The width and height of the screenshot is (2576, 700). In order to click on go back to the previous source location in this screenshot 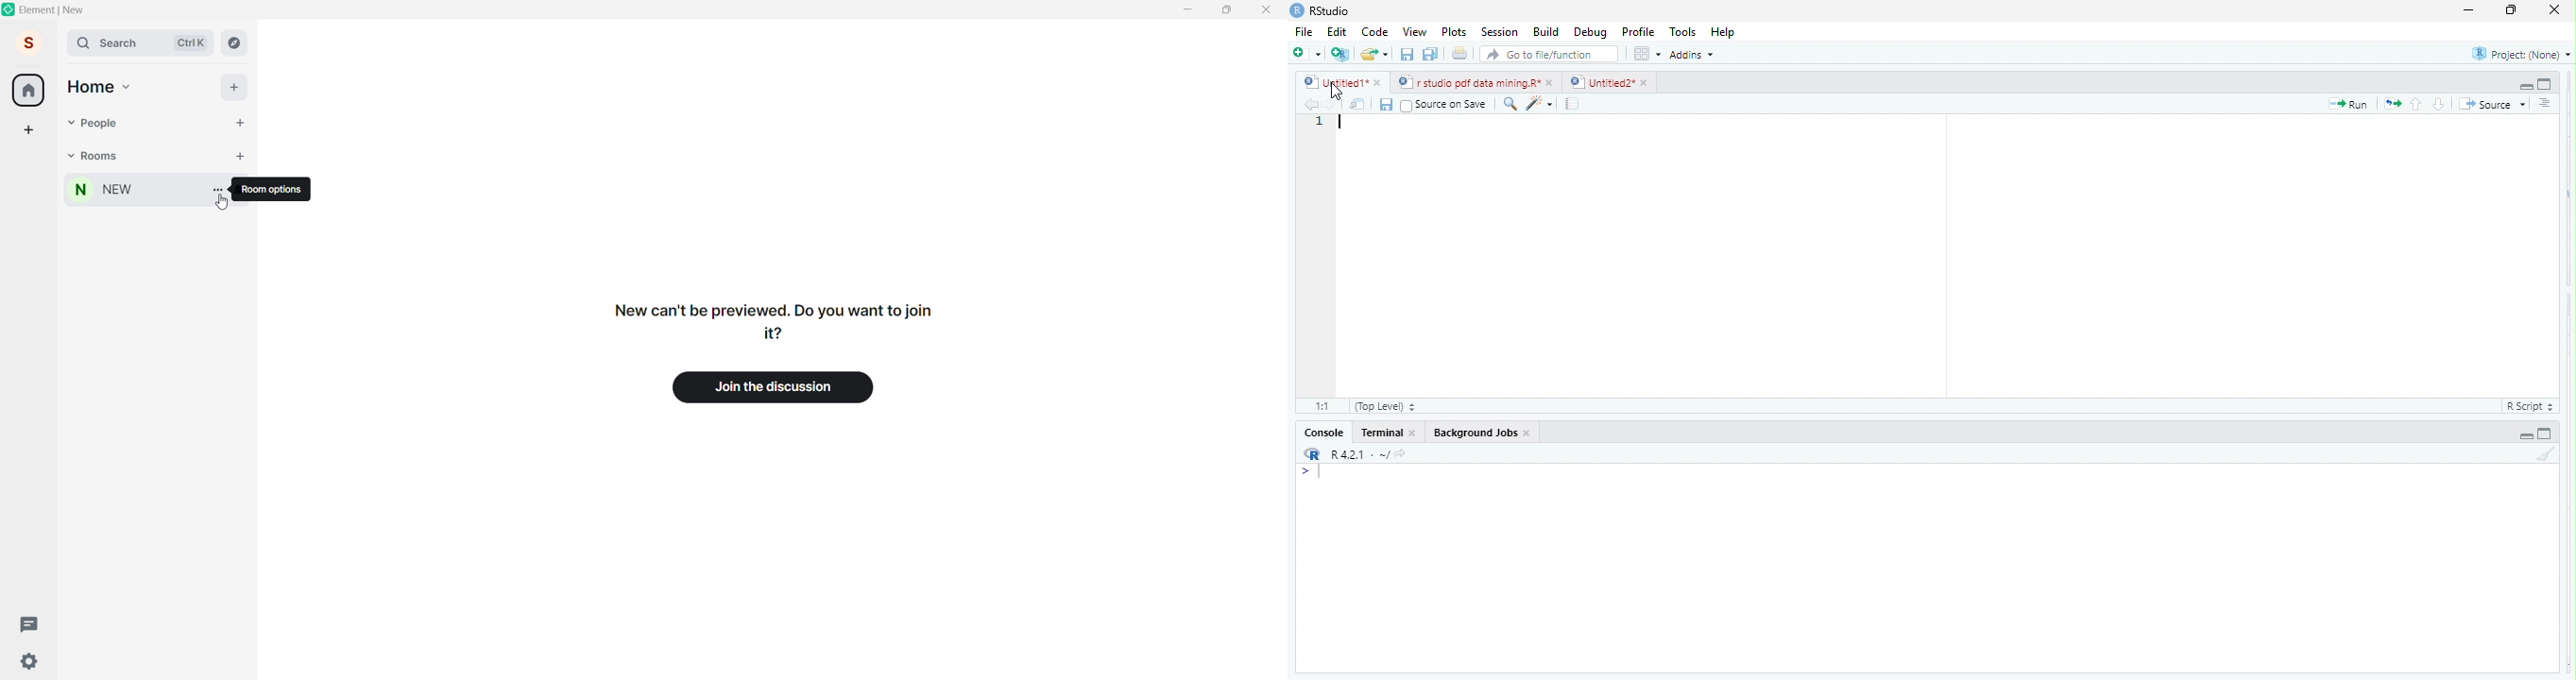, I will do `click(1311, 104)`.